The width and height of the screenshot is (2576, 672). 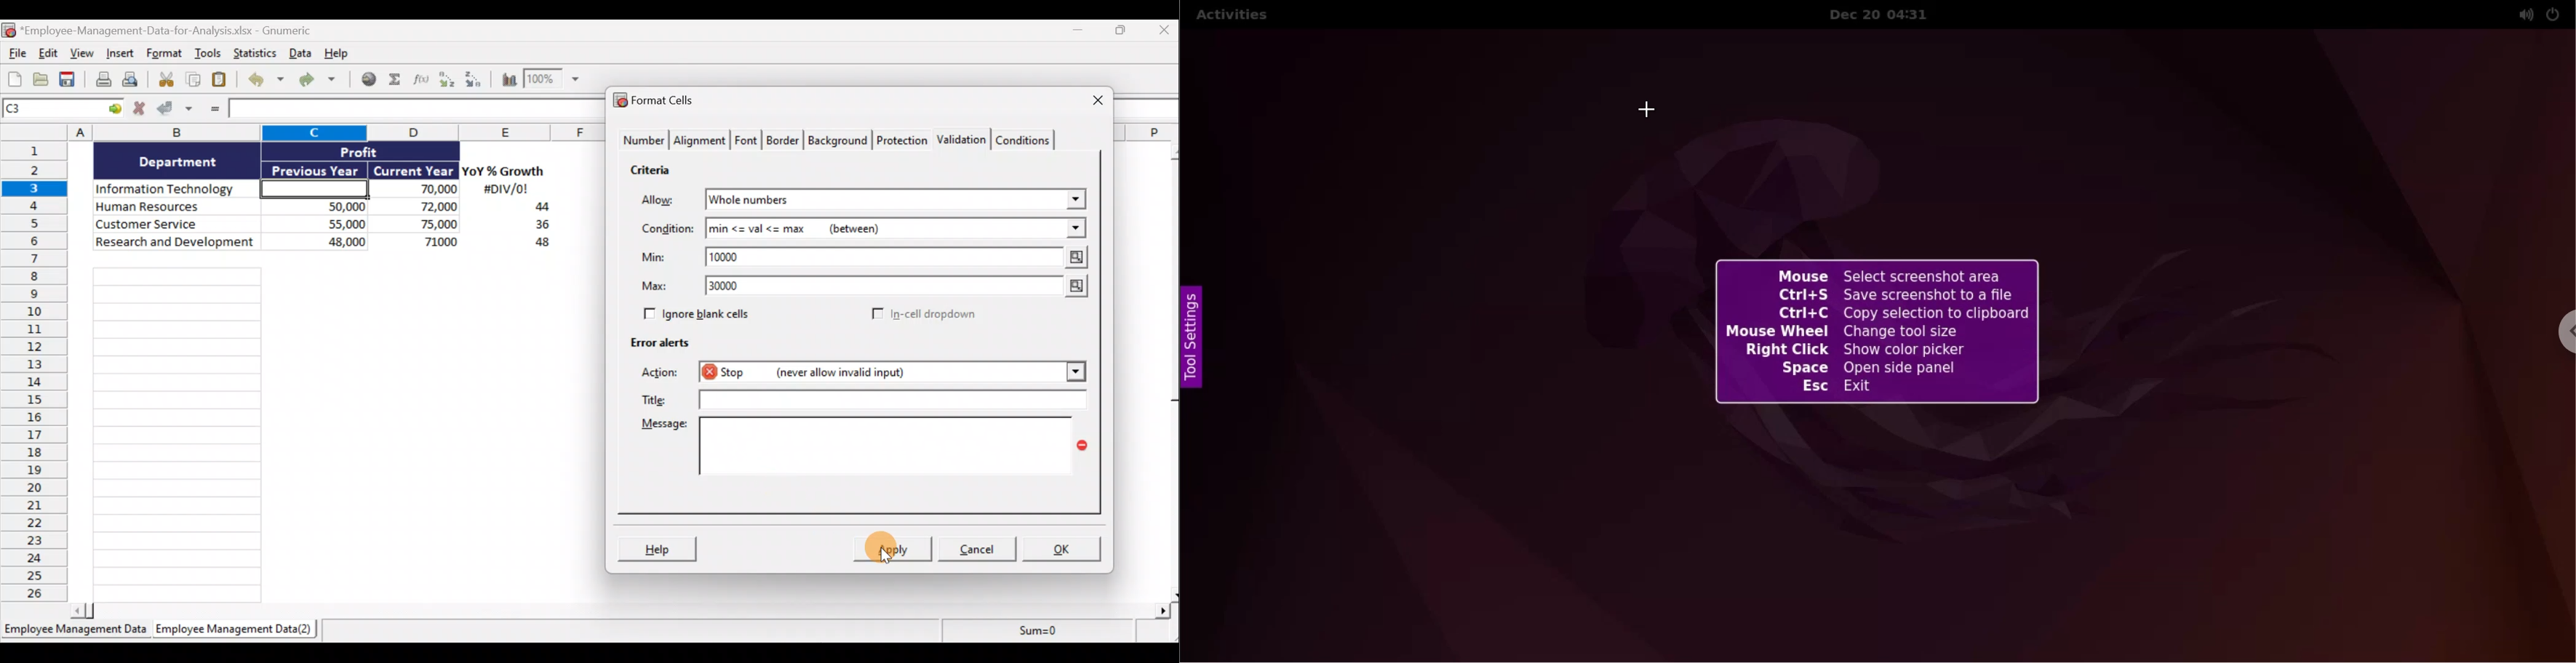 I want to click on Format, so click(x=165, y=55).